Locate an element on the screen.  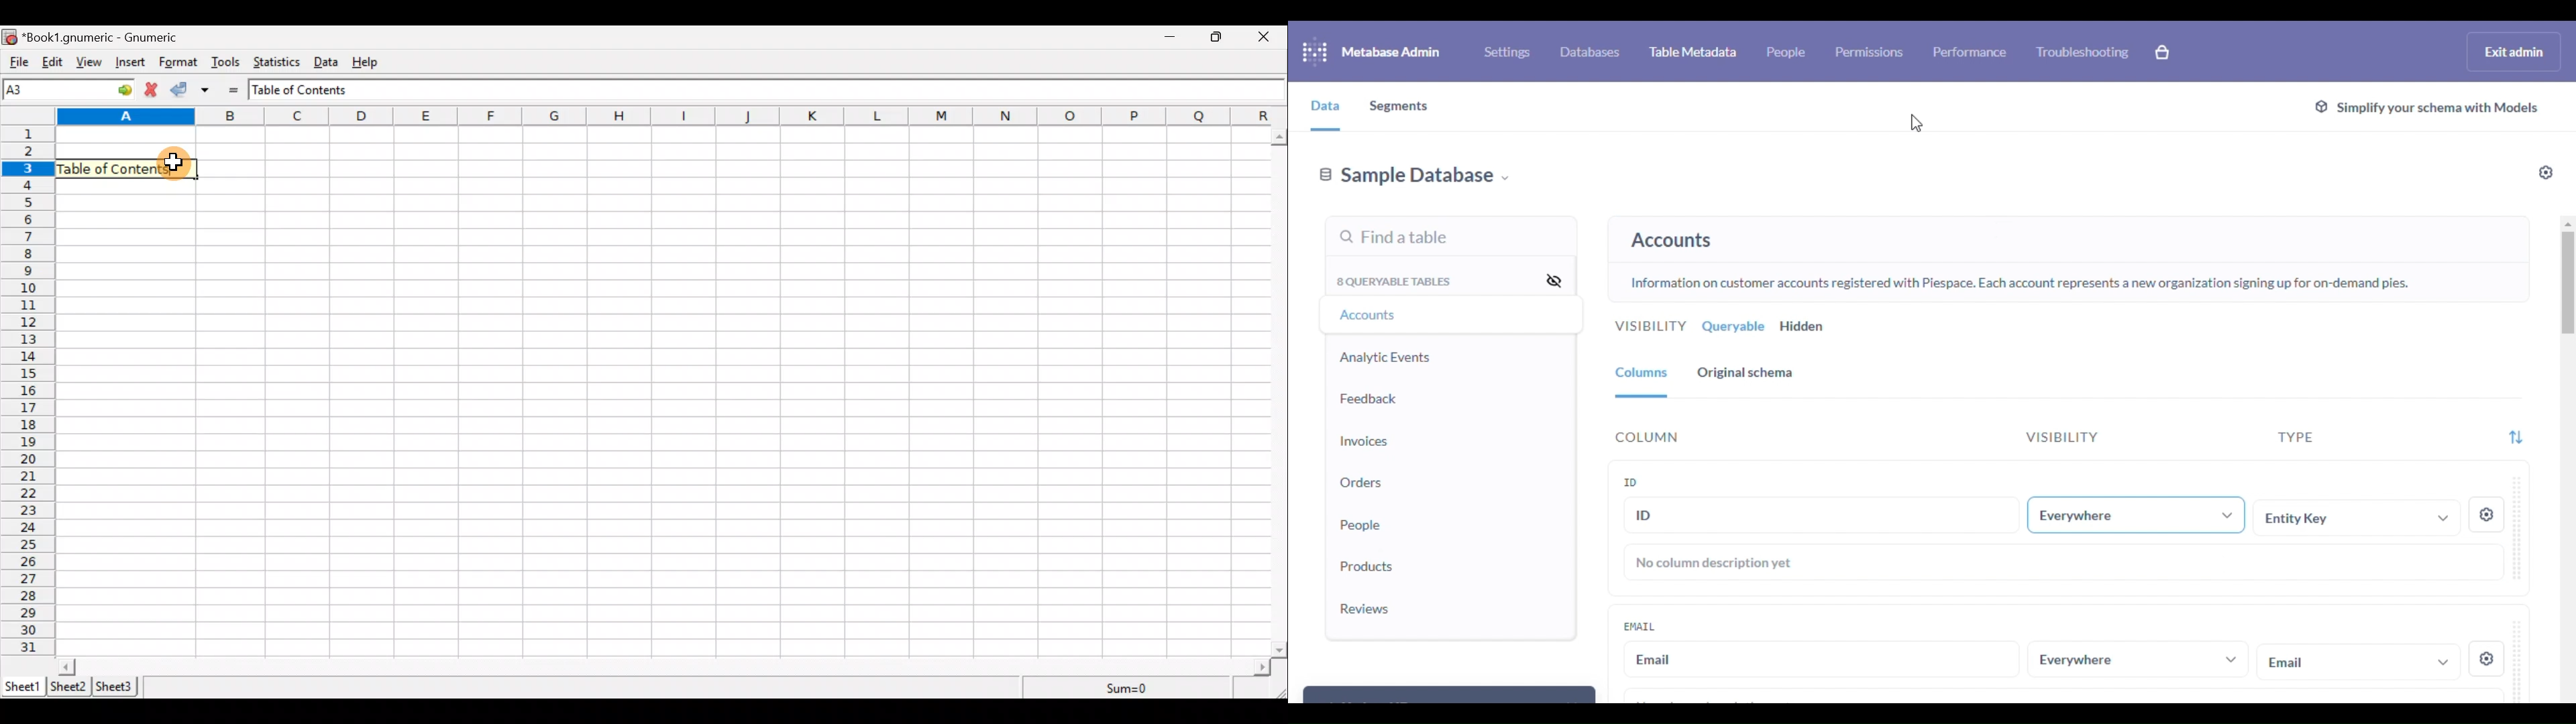
Minimize is located at coordinates (1171, 38).